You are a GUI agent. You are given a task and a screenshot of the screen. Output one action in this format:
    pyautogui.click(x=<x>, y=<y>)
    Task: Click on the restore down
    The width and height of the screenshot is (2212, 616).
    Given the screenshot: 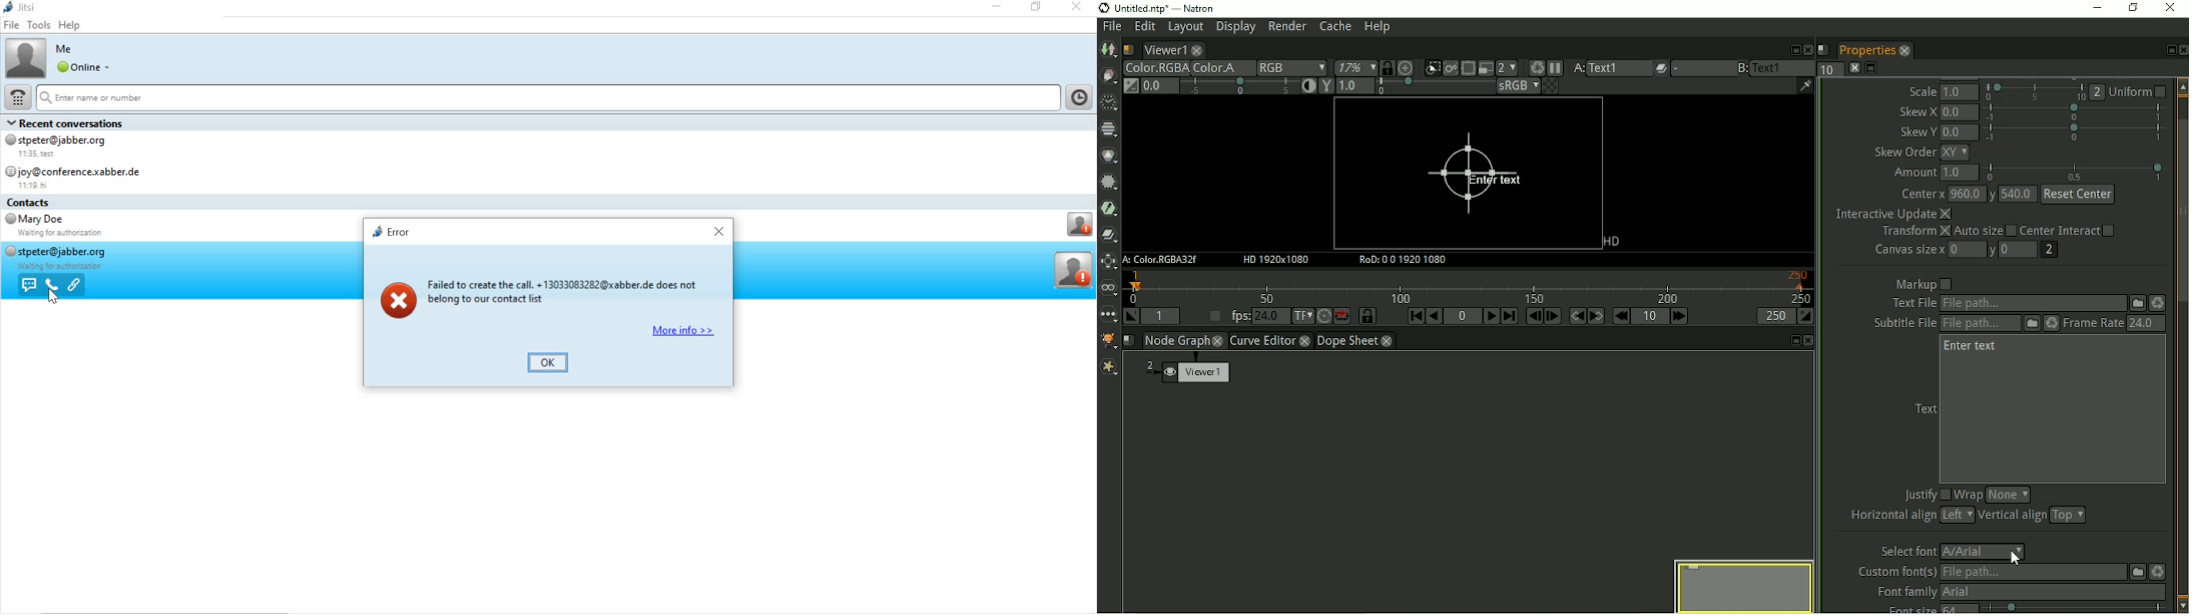 What is the action you would take?
    pyautogui.click(x=1037, y=7)
    